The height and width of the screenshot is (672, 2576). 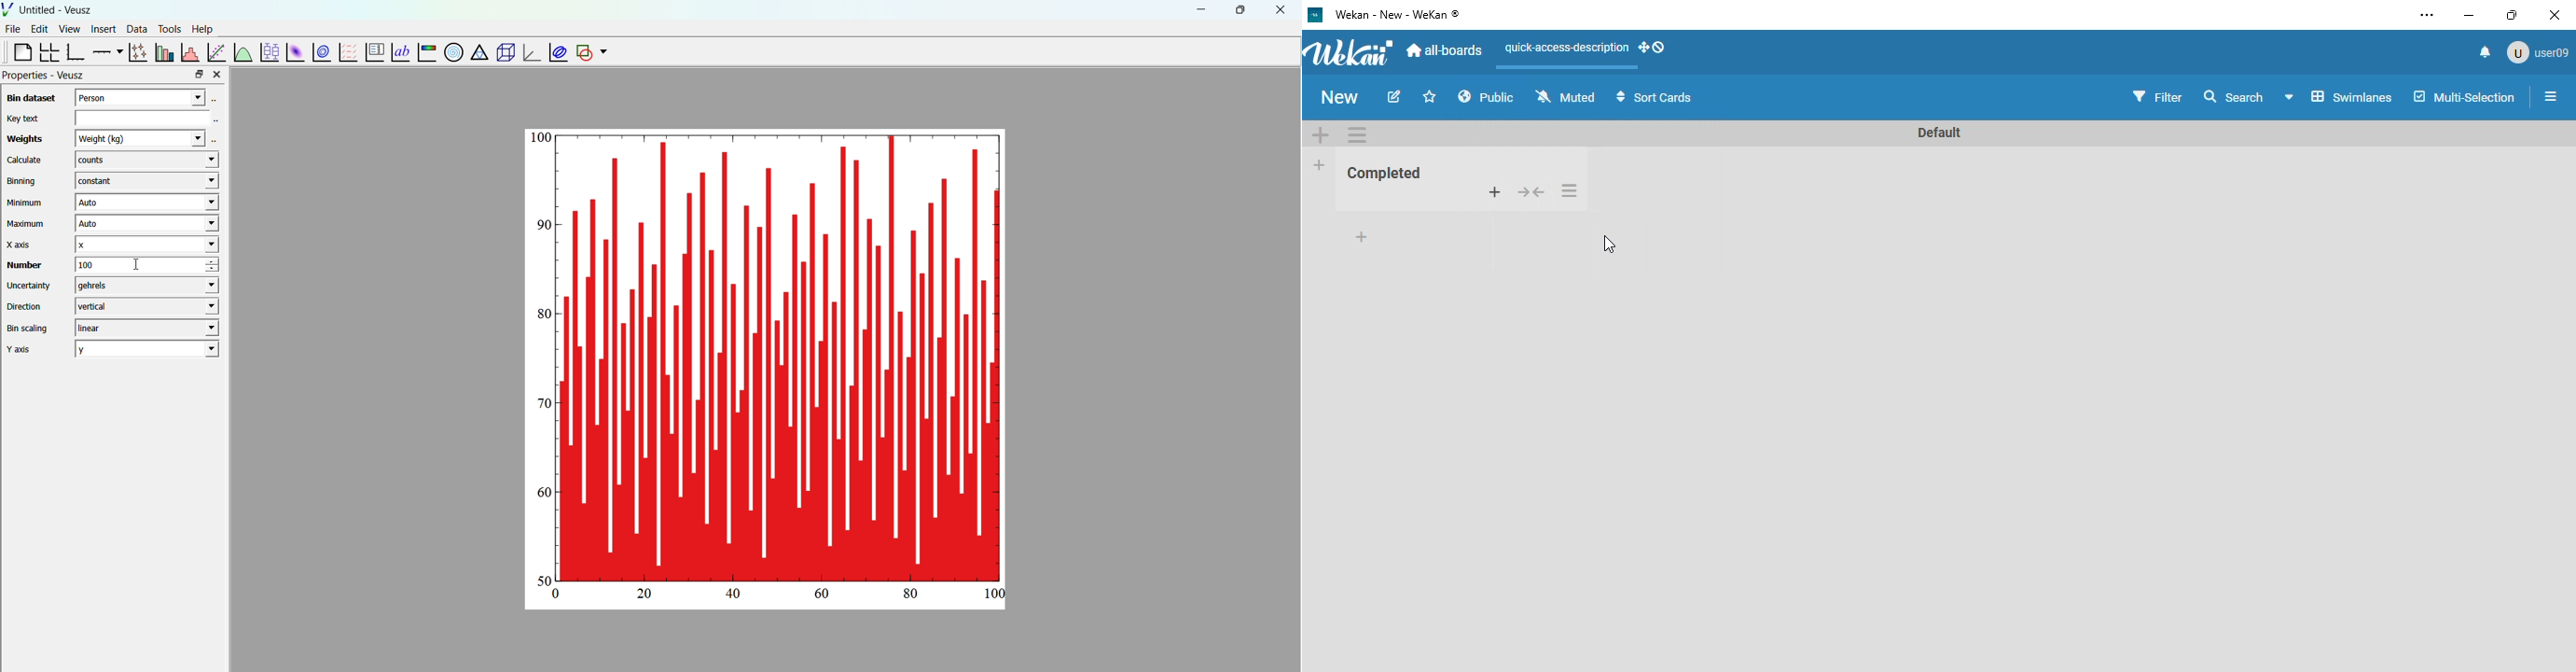 What do you see at coordinates (57, 10) in the screenshot?
I see `Untitled - Veusz` at bounding box center [57, 10].